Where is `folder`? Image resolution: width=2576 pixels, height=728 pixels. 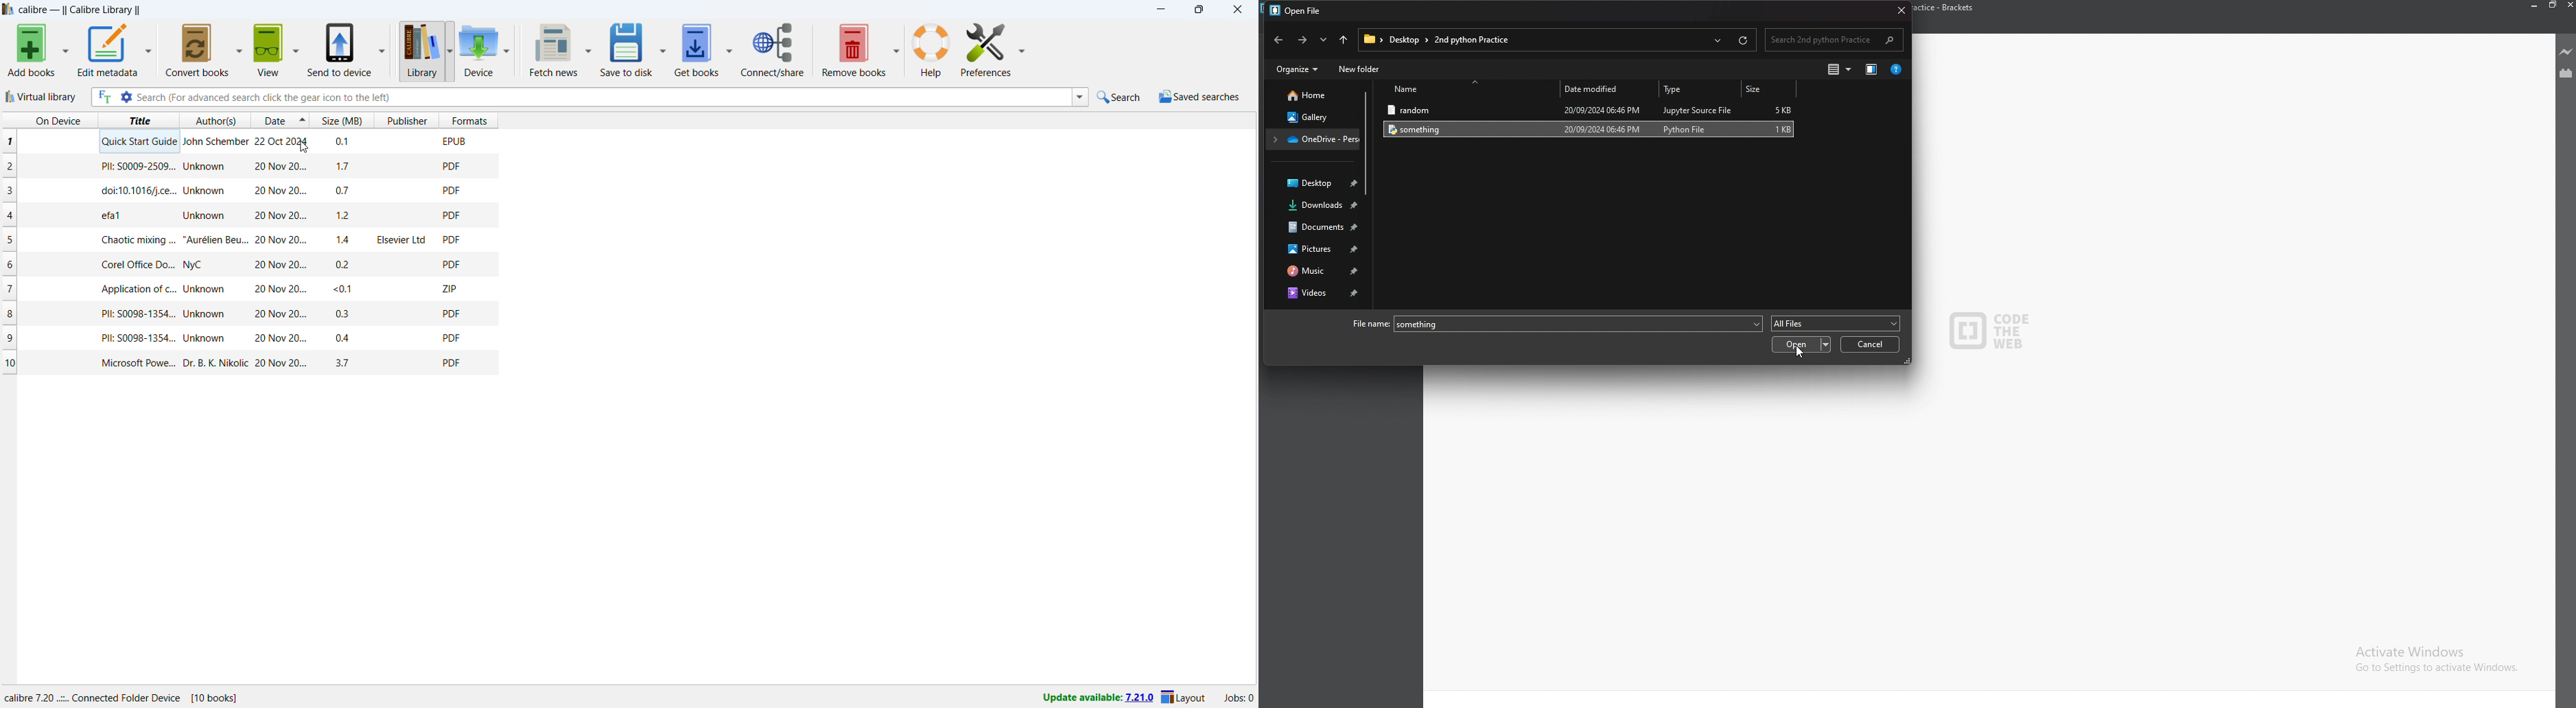
folder is located at coordinates (1313, 139).